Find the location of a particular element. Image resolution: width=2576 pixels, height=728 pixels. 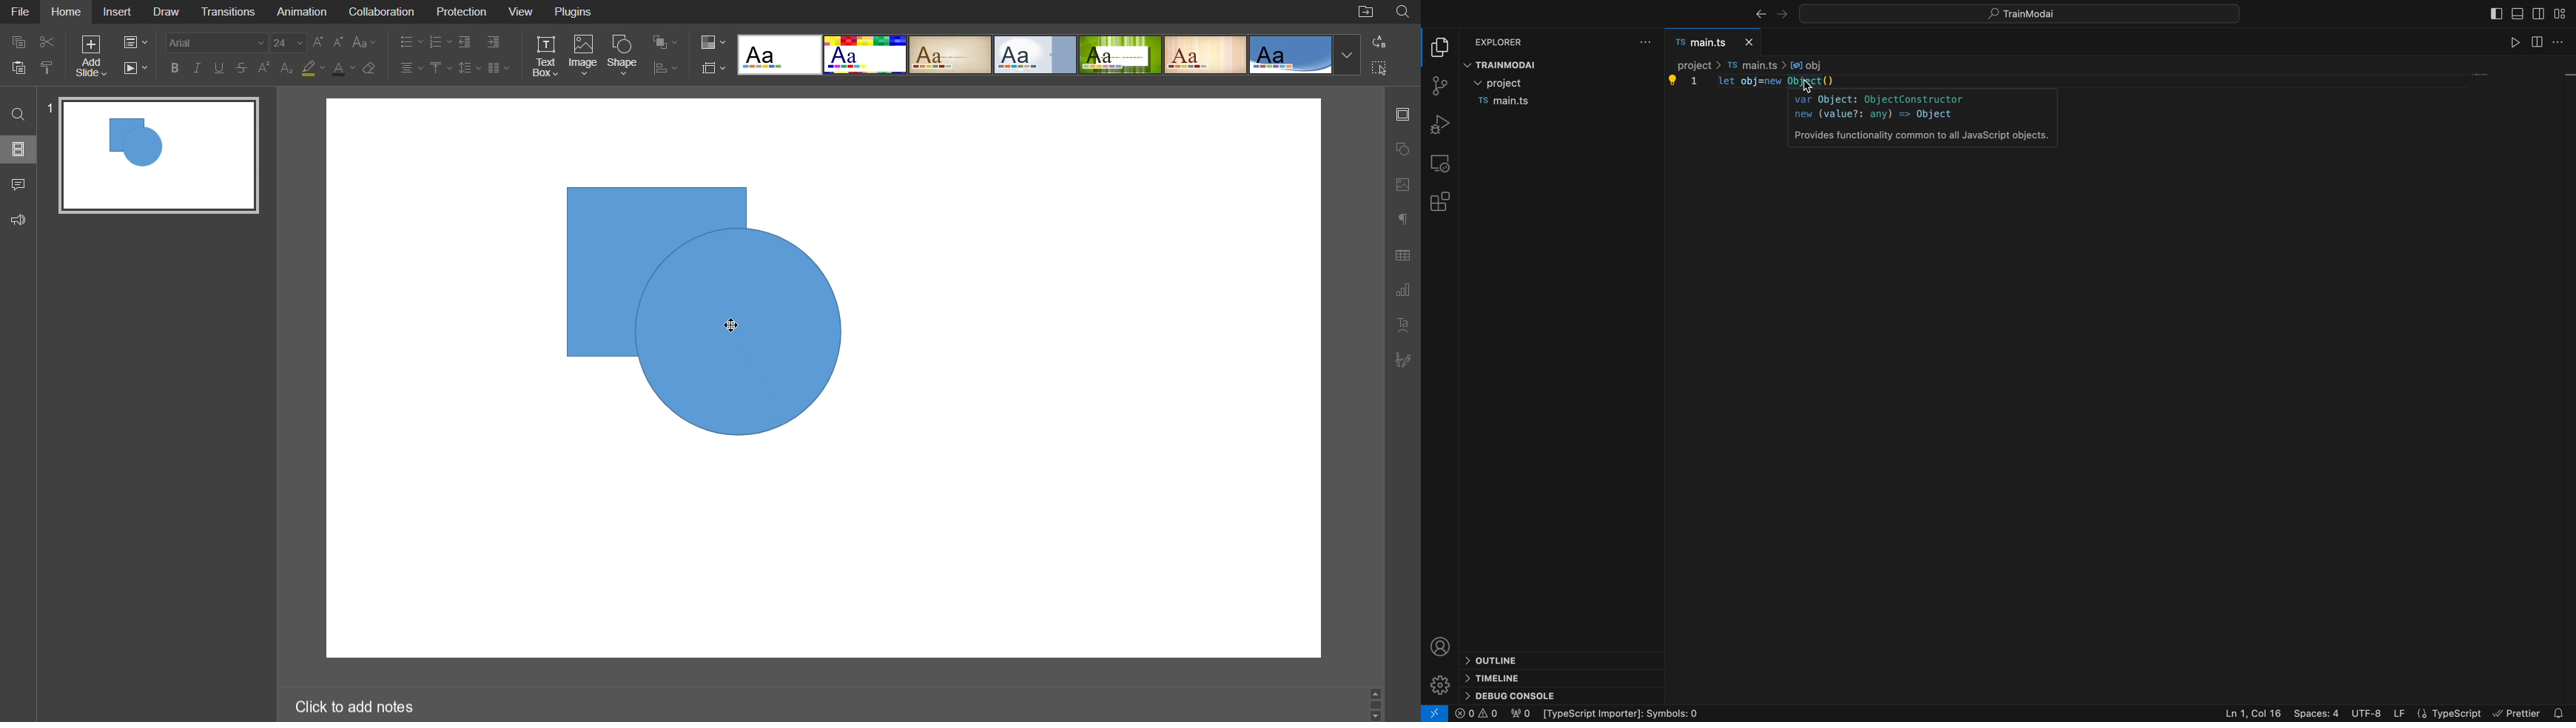

Playback Settings is located at coordinates (134, 68).